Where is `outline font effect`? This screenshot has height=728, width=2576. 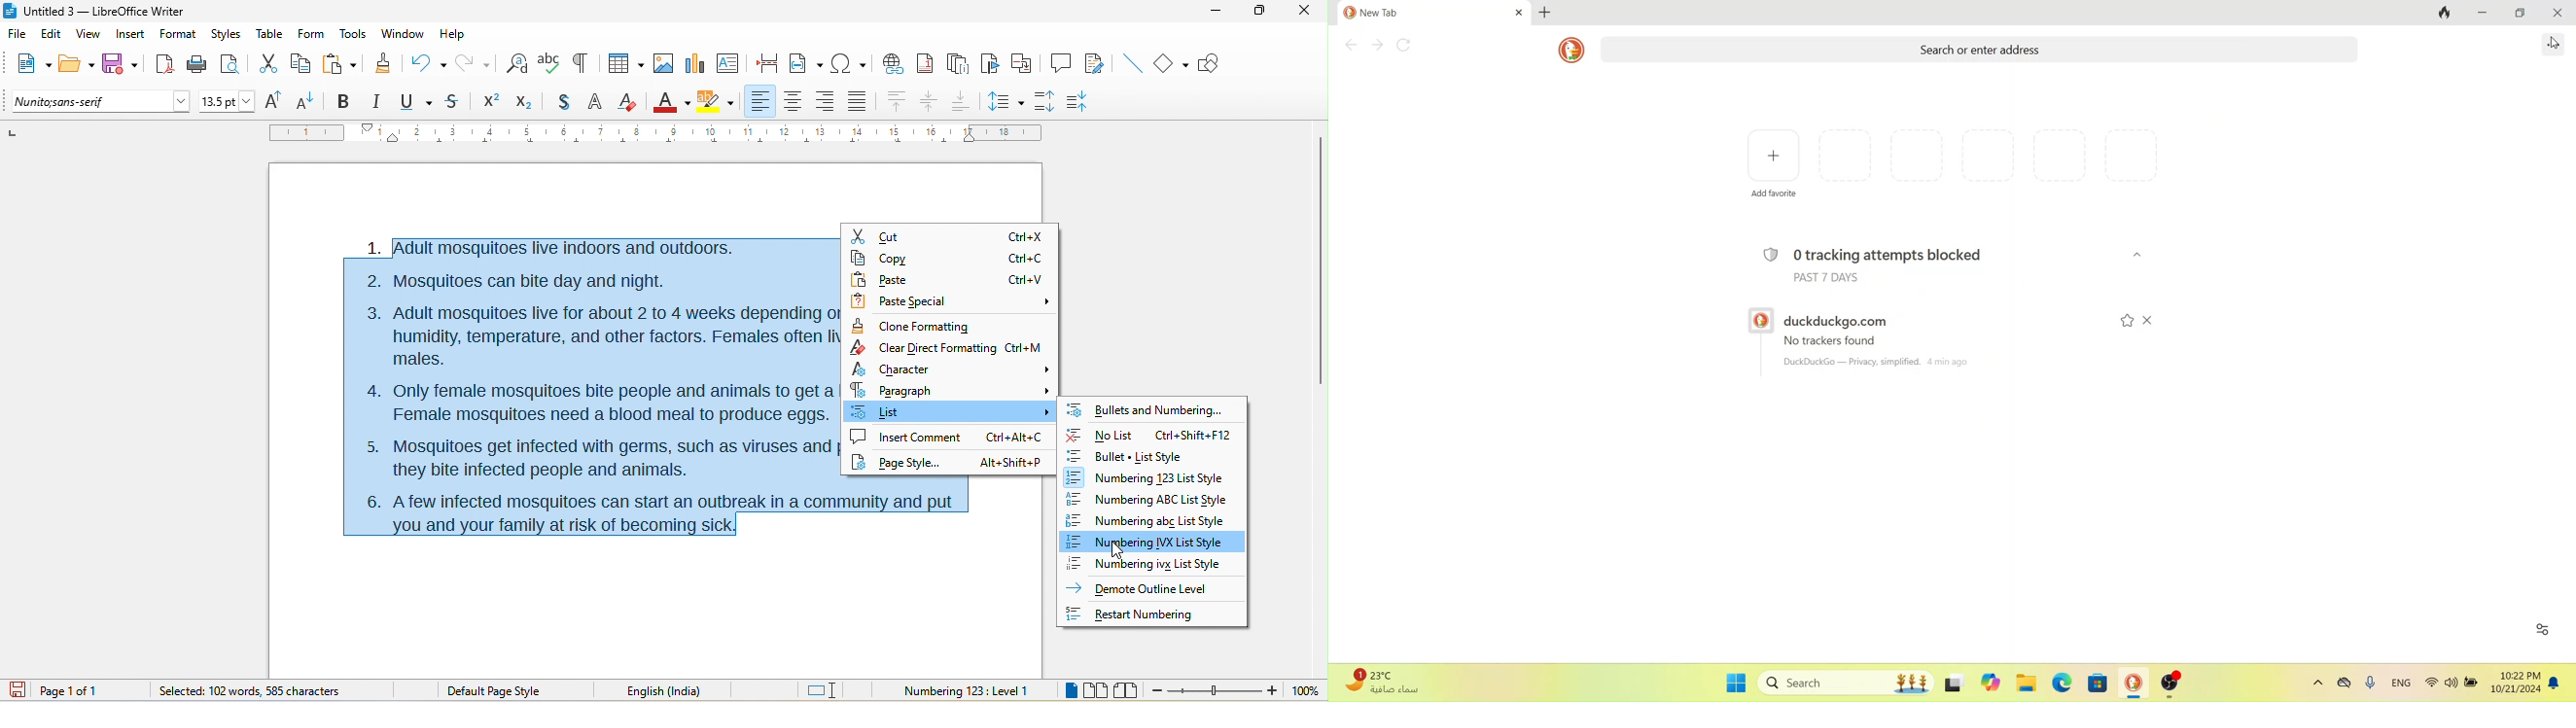
outline font effect is located at coordinates (595, 104).